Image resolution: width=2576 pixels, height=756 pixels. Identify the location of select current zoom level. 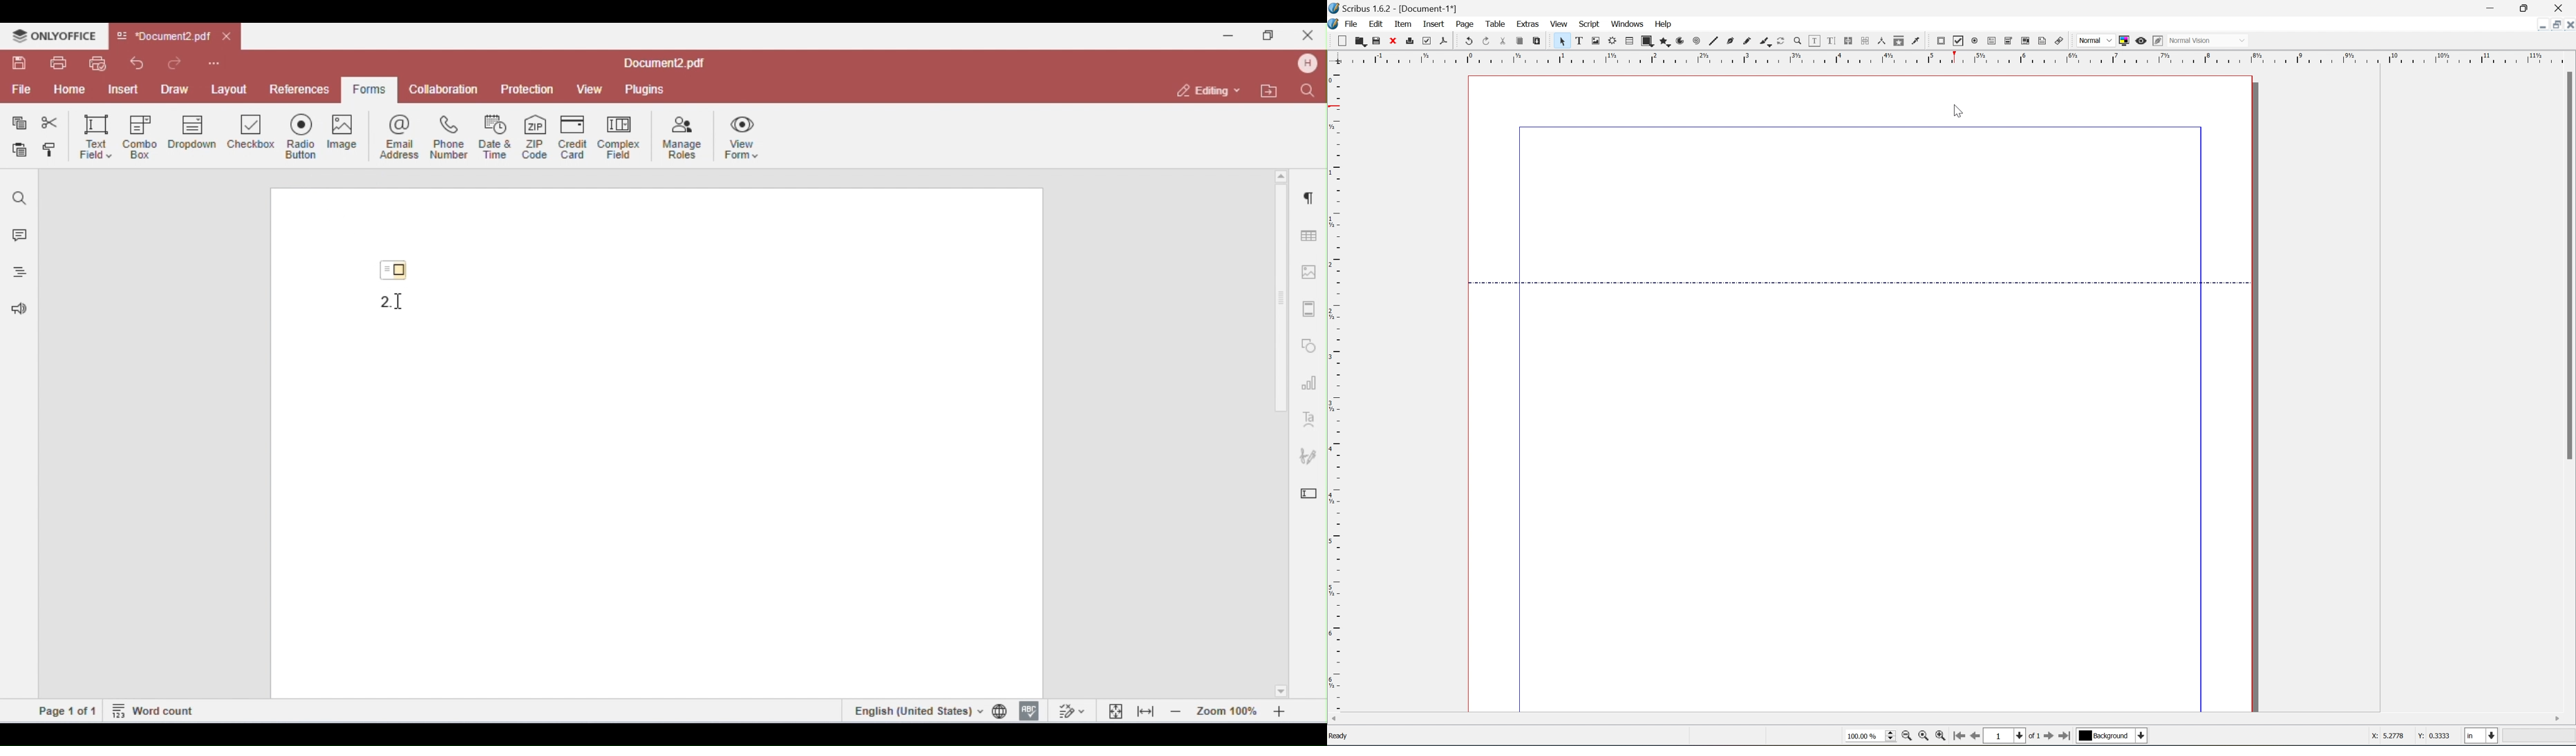
(1871, 738).